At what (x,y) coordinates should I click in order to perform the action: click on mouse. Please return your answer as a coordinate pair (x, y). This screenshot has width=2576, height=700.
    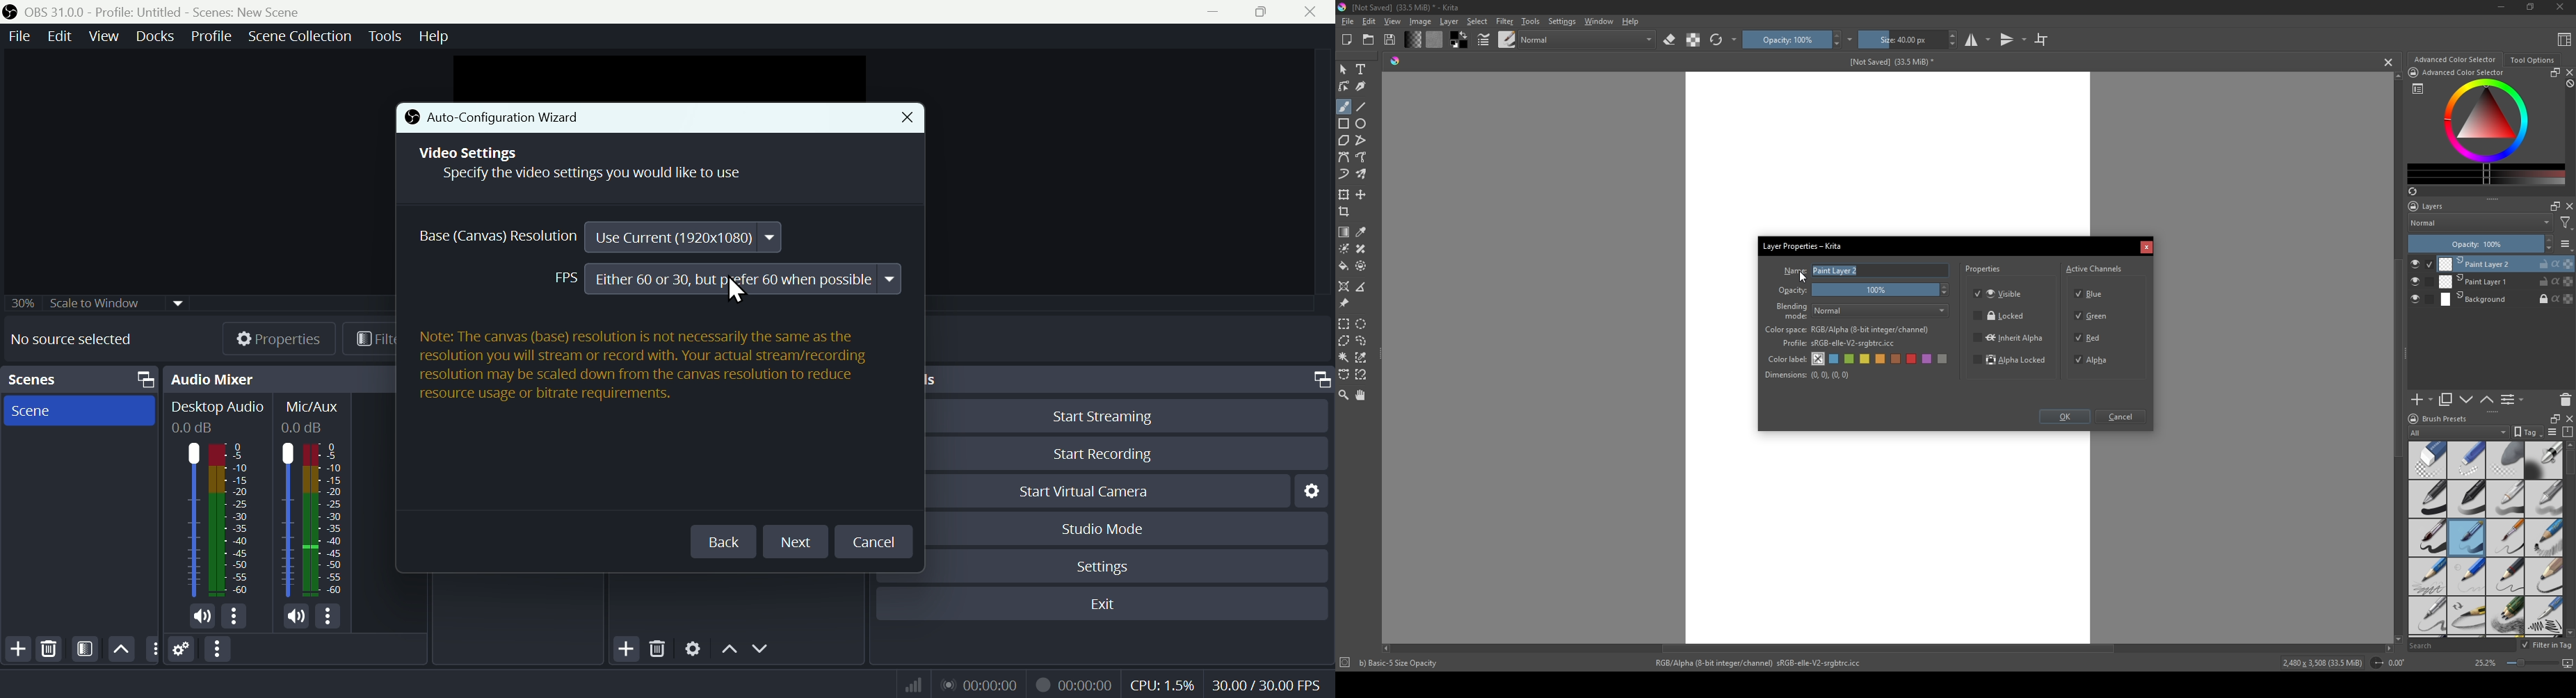
    Looking at the image, I should click on (1343, 70).